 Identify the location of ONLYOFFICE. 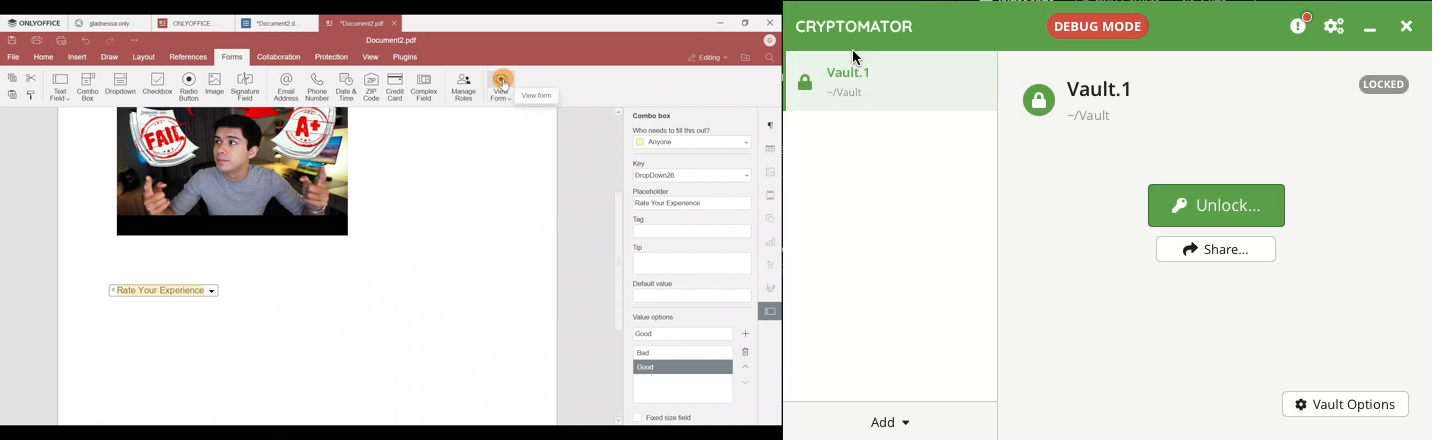
(35, 24).